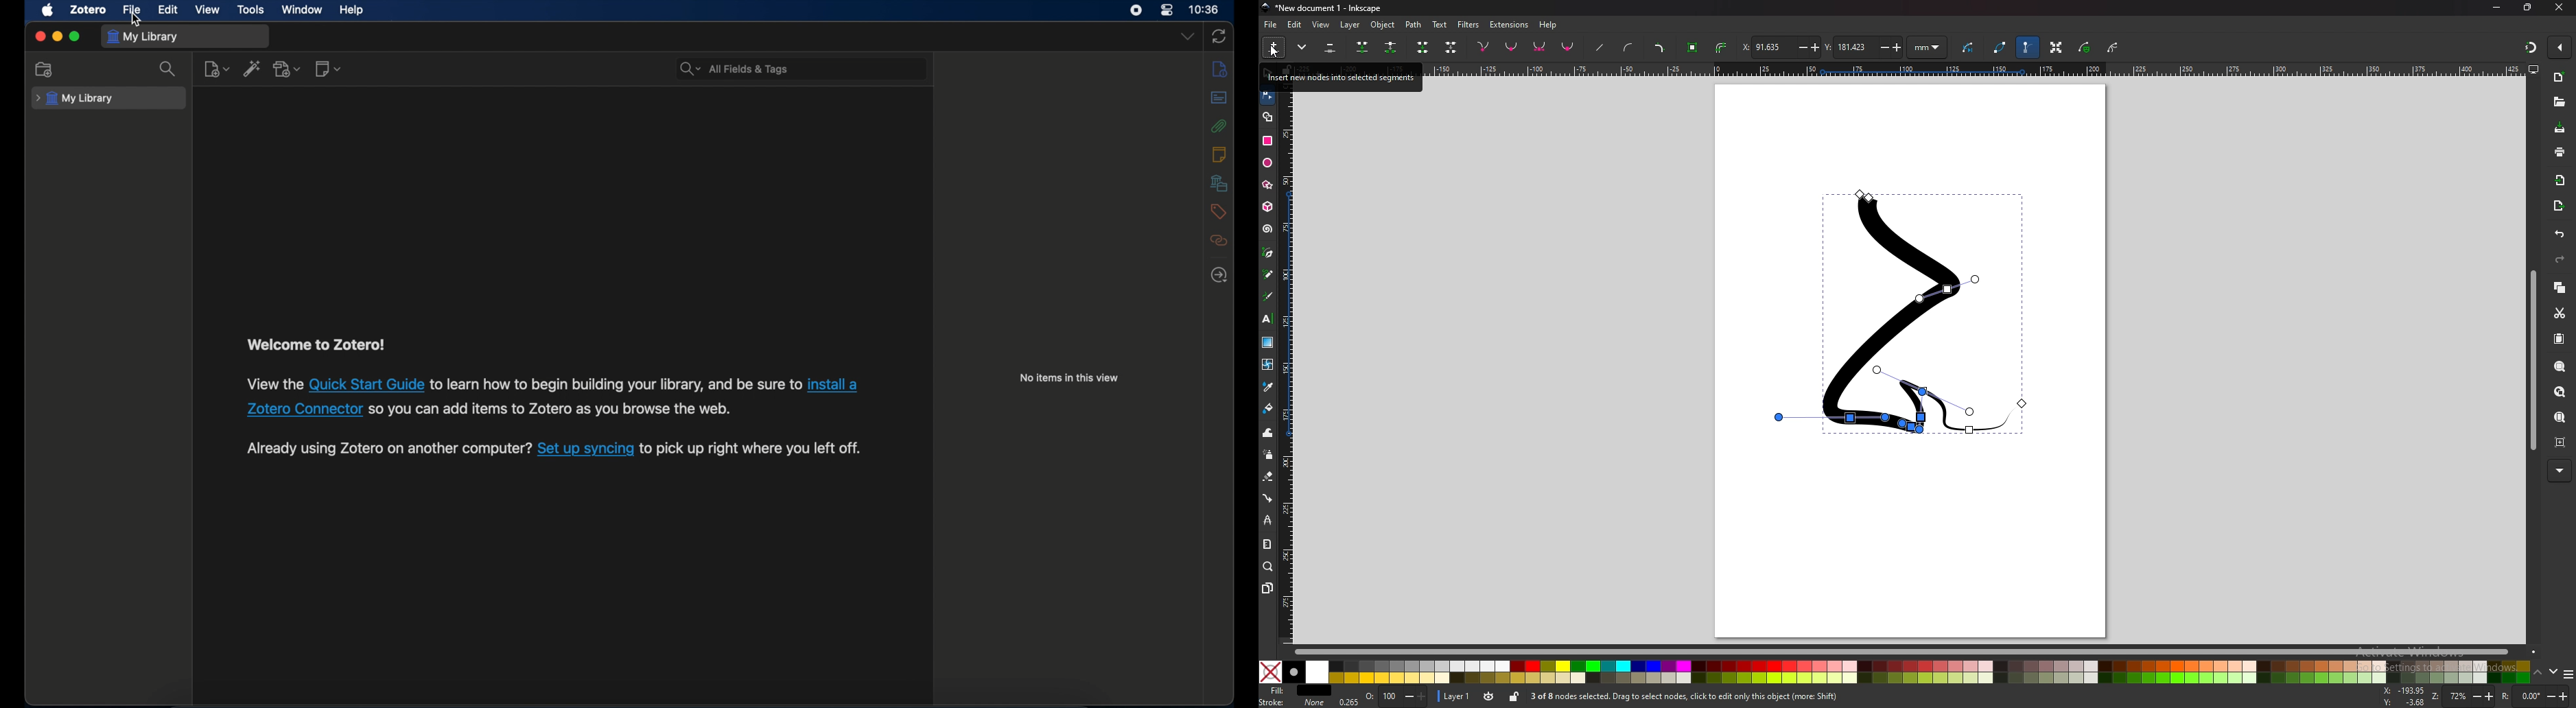  Describe the element at coordinates (549, 450) in the screenshot. I see `Already using Zotero on another computer? Set up syncing to pick up right where you left off.` at that location.